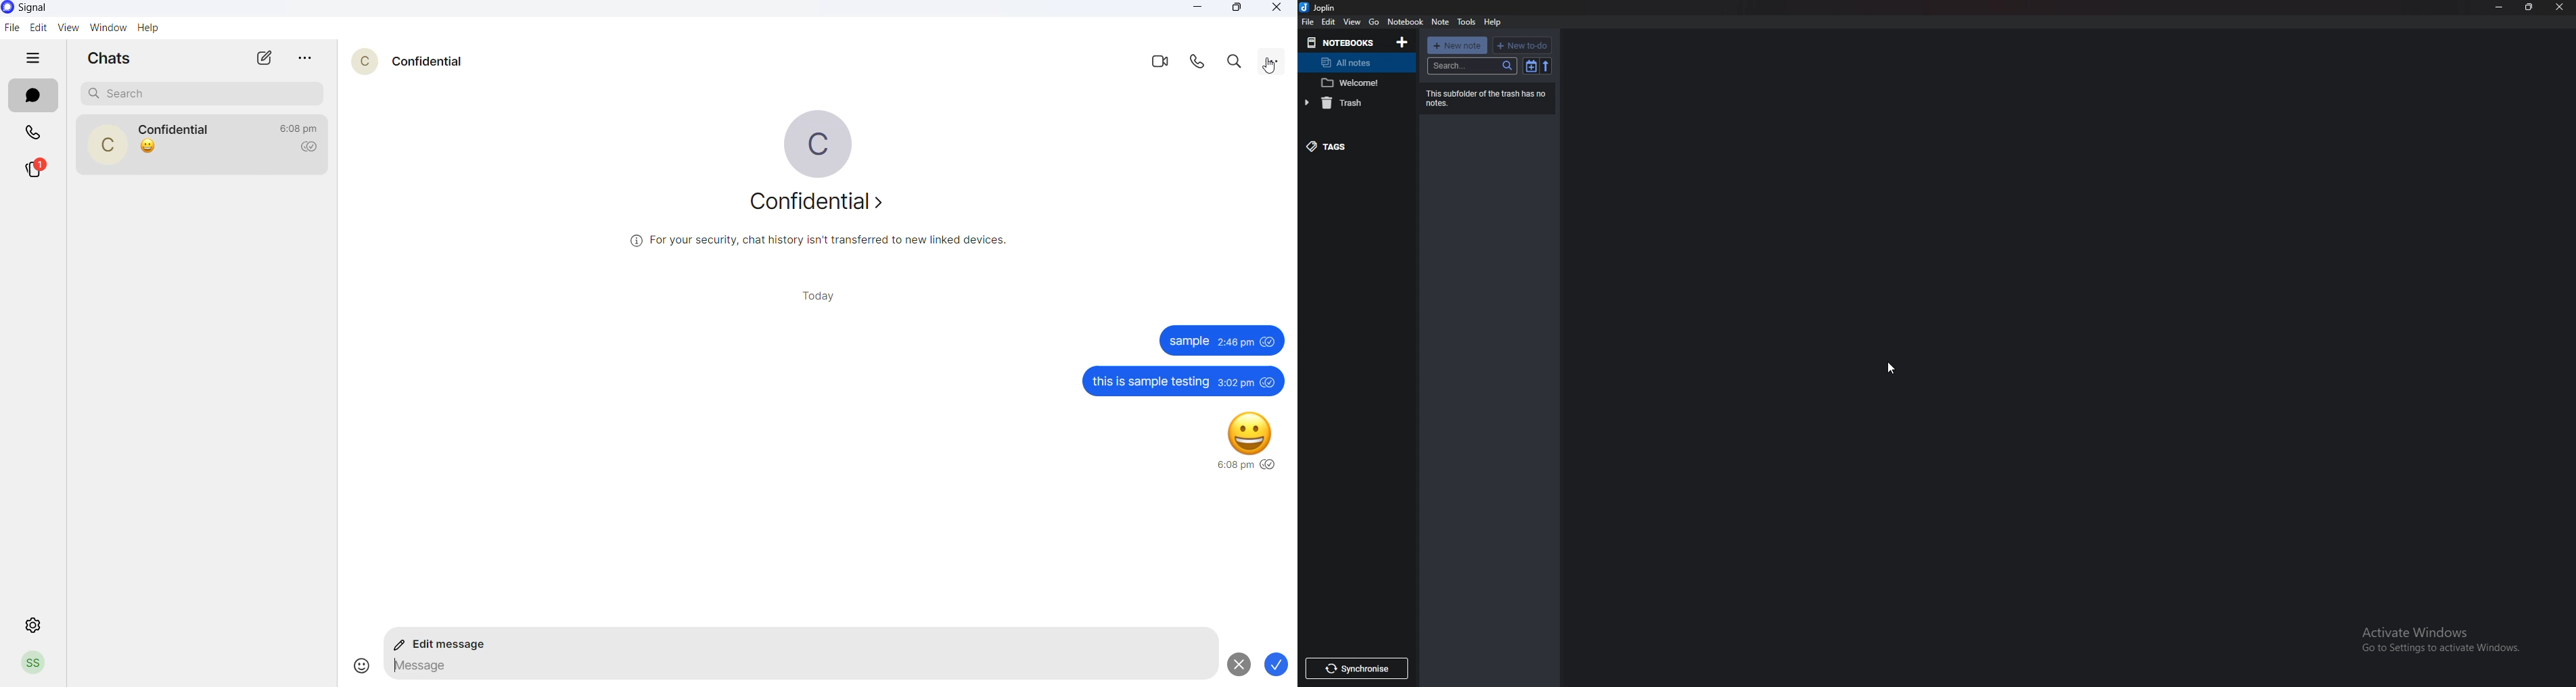  I want to click on help, so click(1494, 23).